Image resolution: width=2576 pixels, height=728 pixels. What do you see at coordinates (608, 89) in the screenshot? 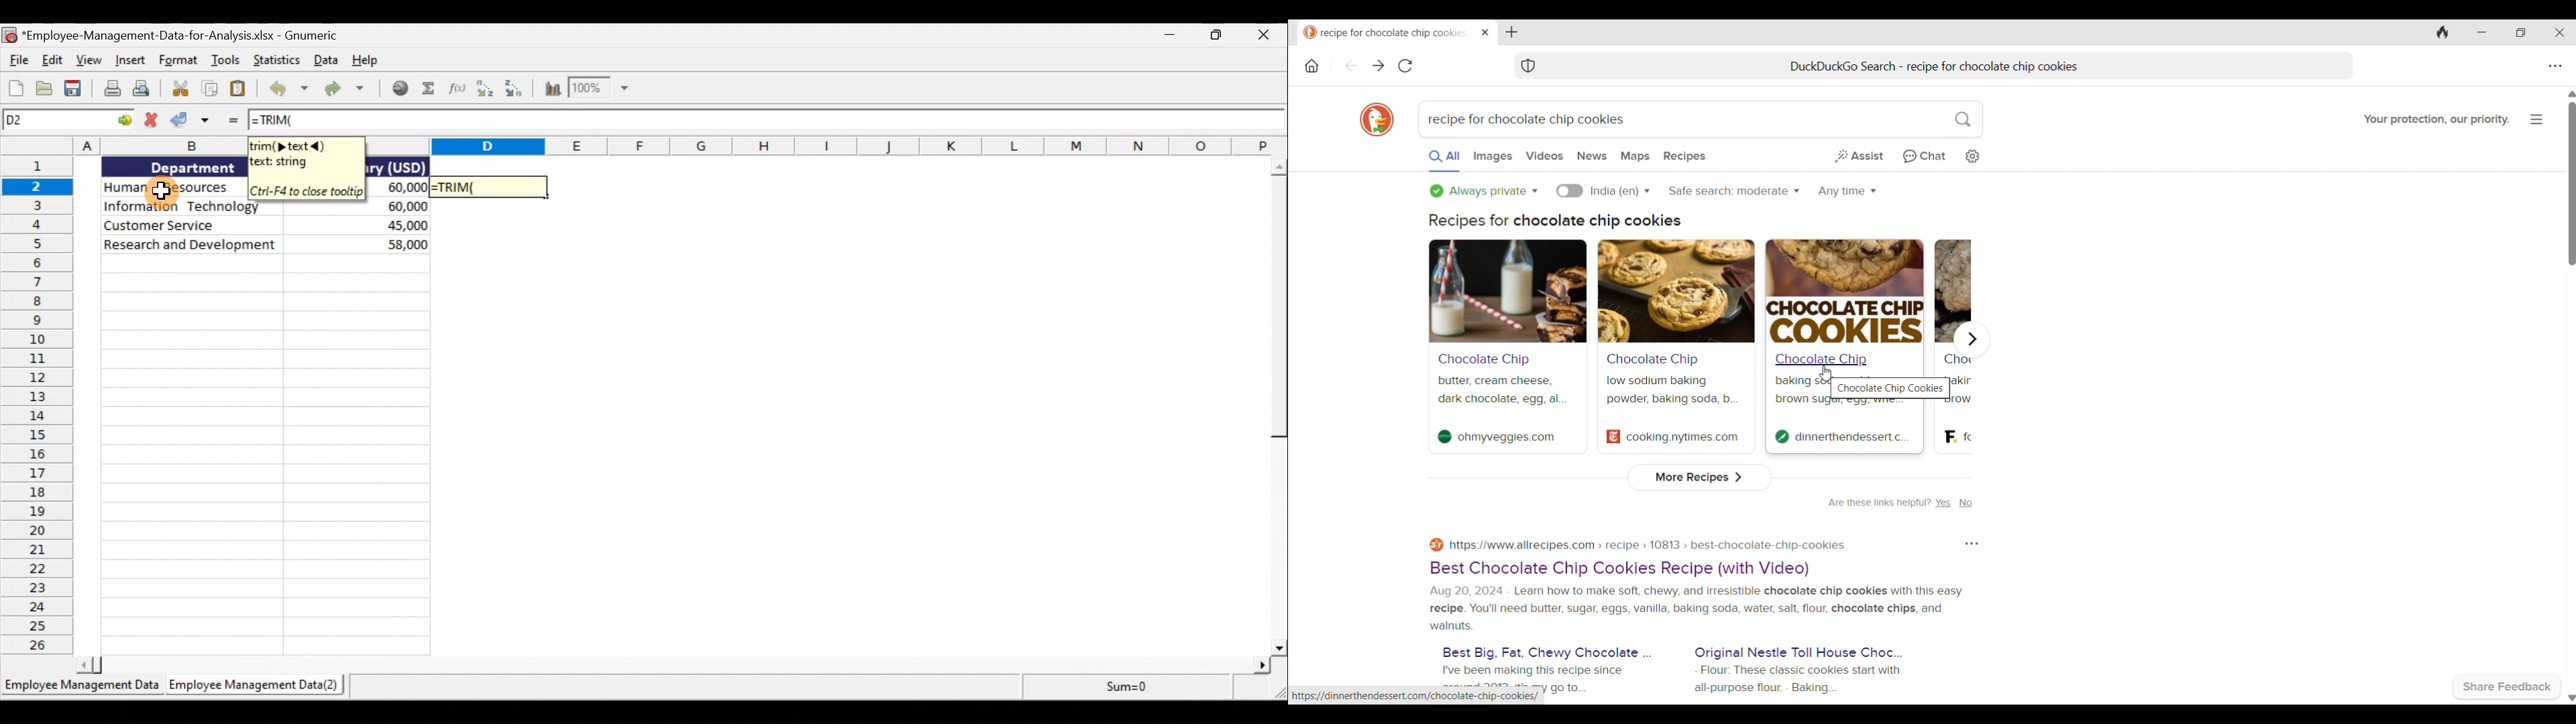
I see `zoom` at bounding box center [608, 89].